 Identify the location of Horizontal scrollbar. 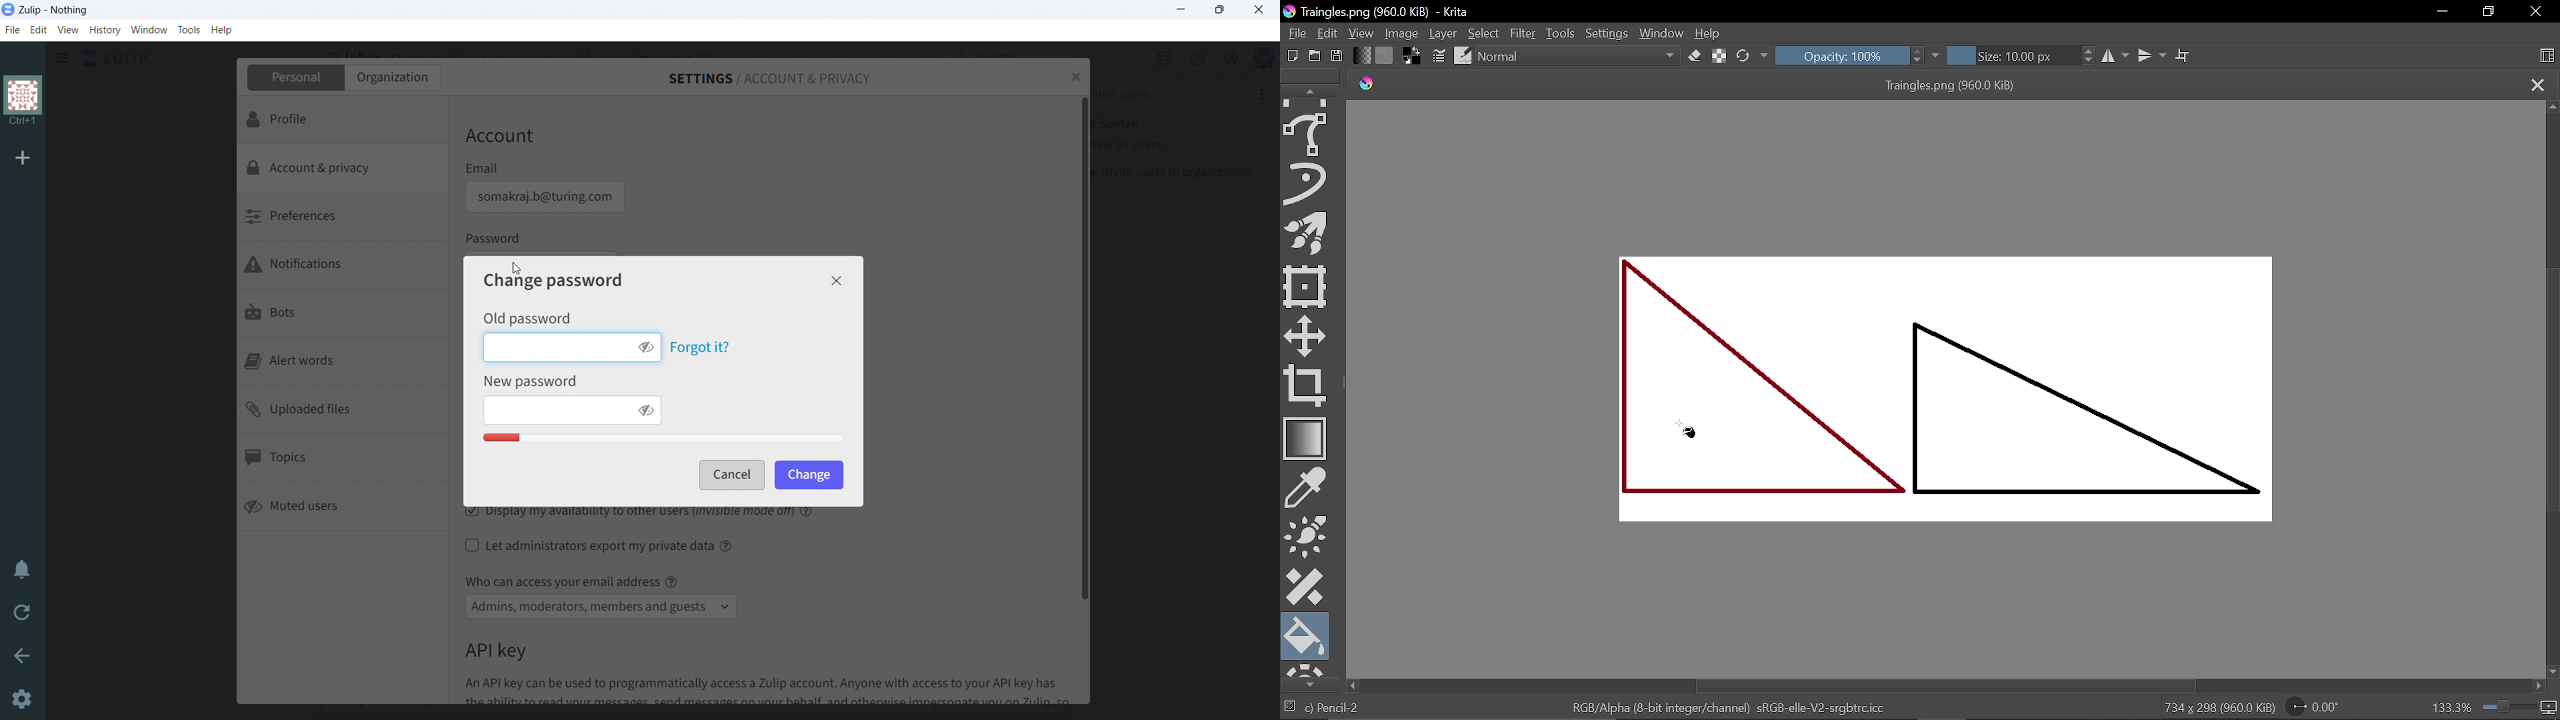
(1940, 687).